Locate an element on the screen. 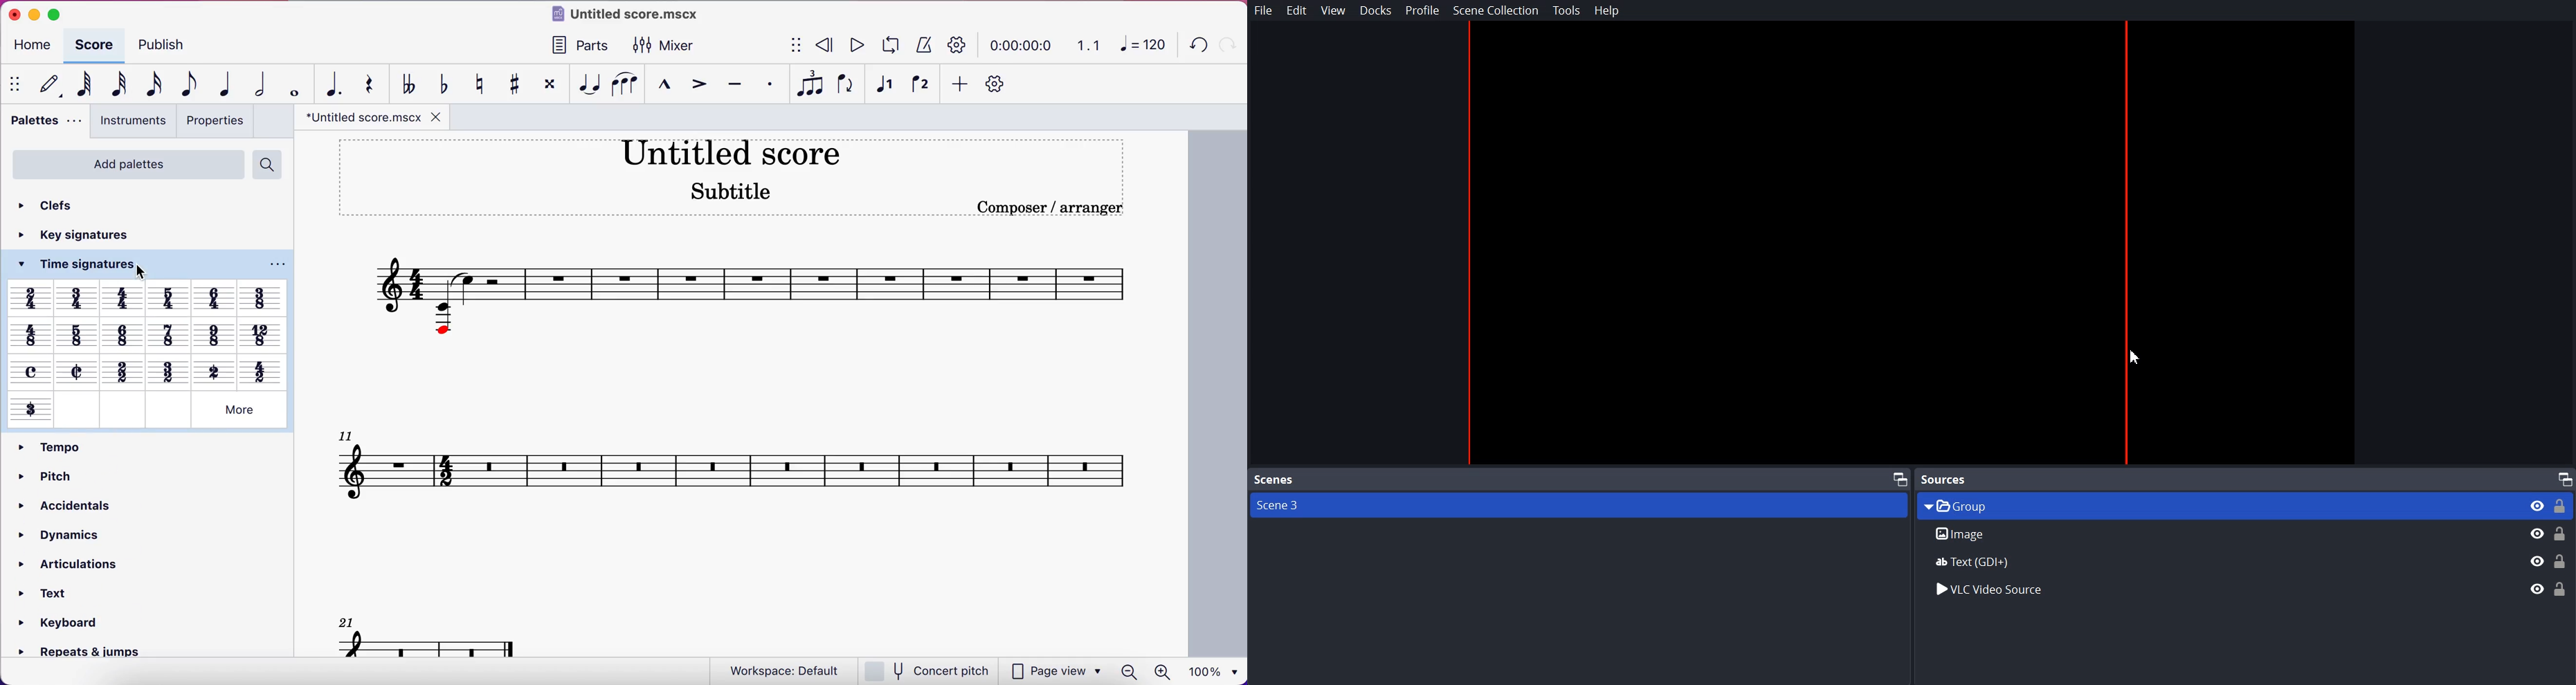 The height and width of the screenshot is (700, 2576). customization tool is located at coordinates (1002, 84).